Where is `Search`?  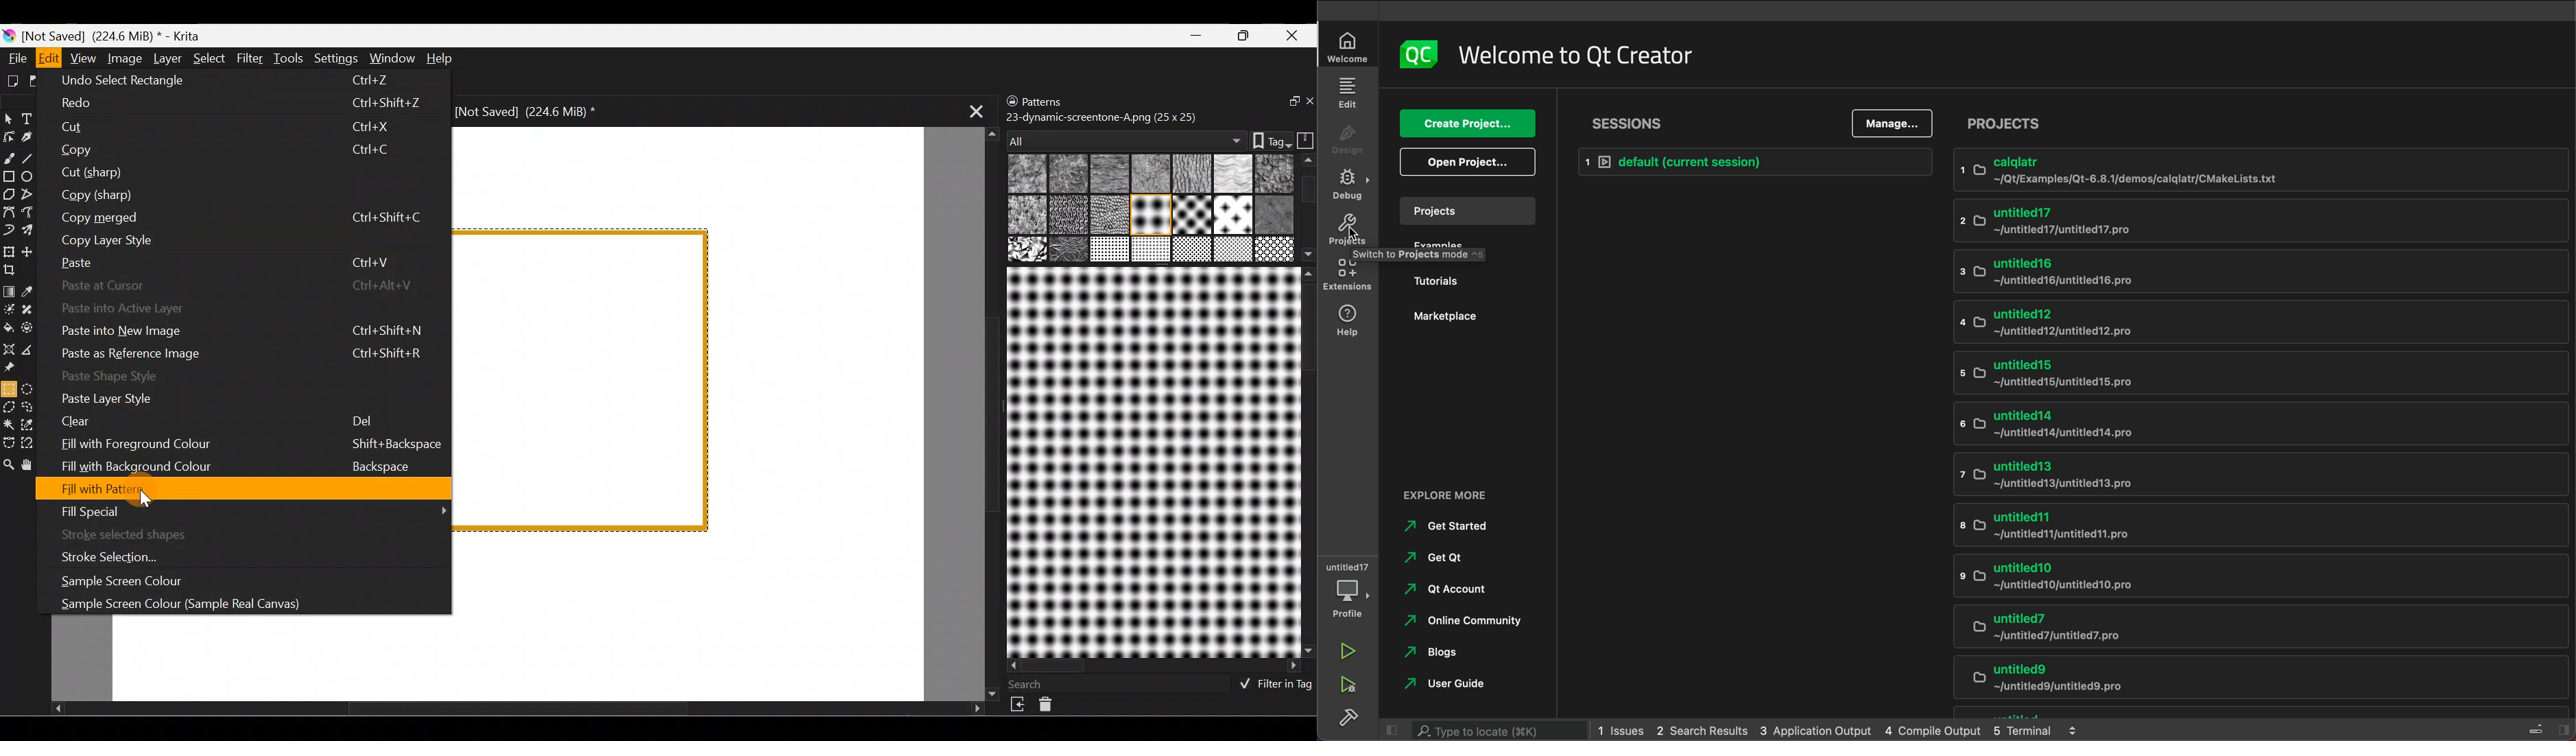
Search is located at coordinates (1034, 684).